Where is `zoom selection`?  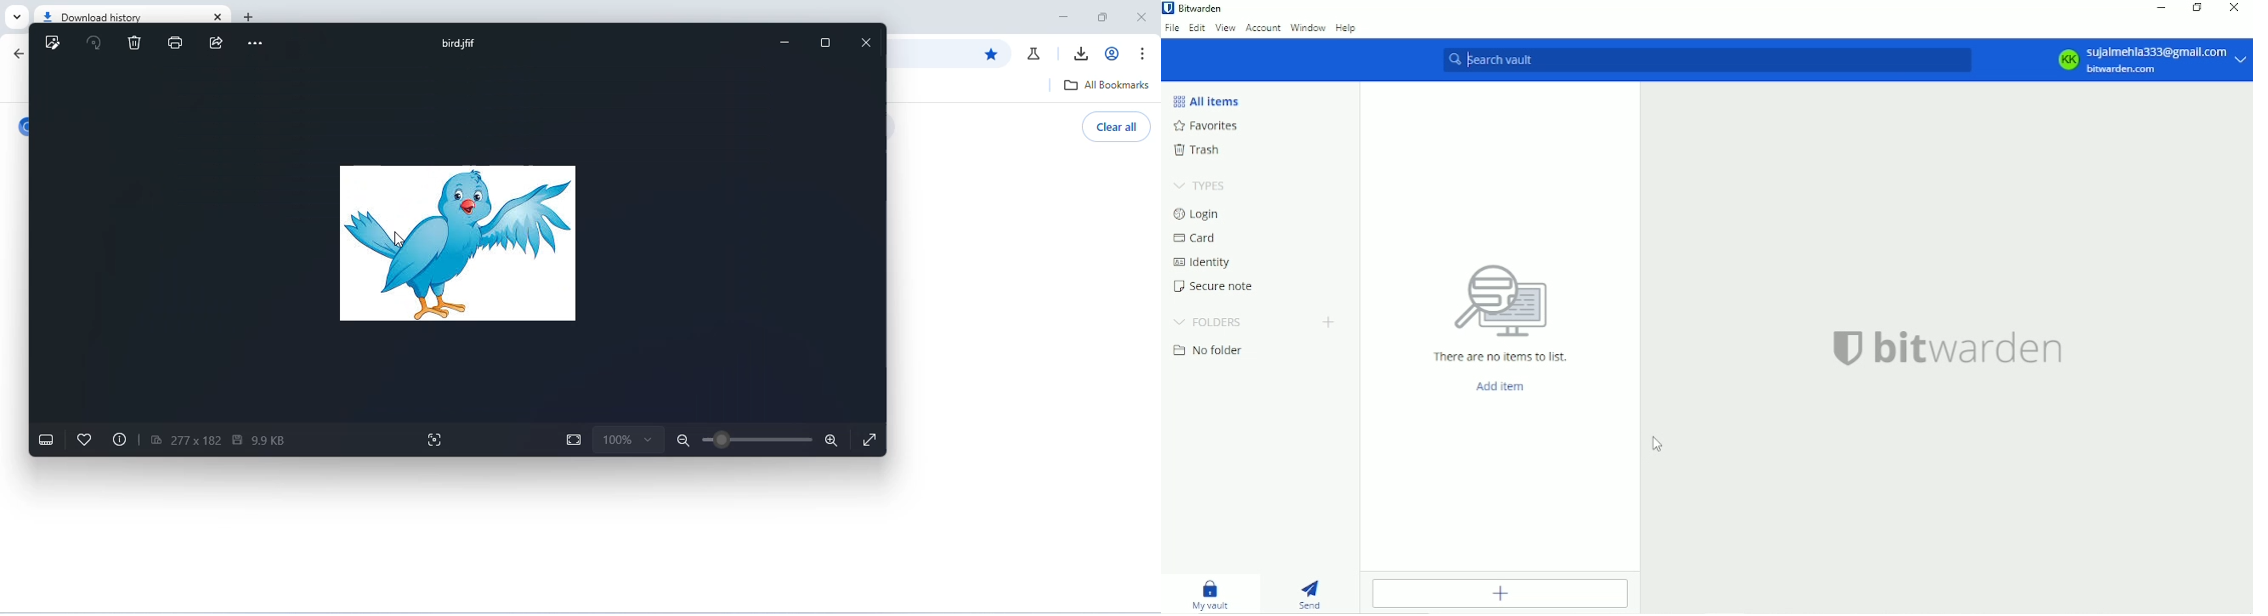 zoom selection is located at coordinates (625, 441).